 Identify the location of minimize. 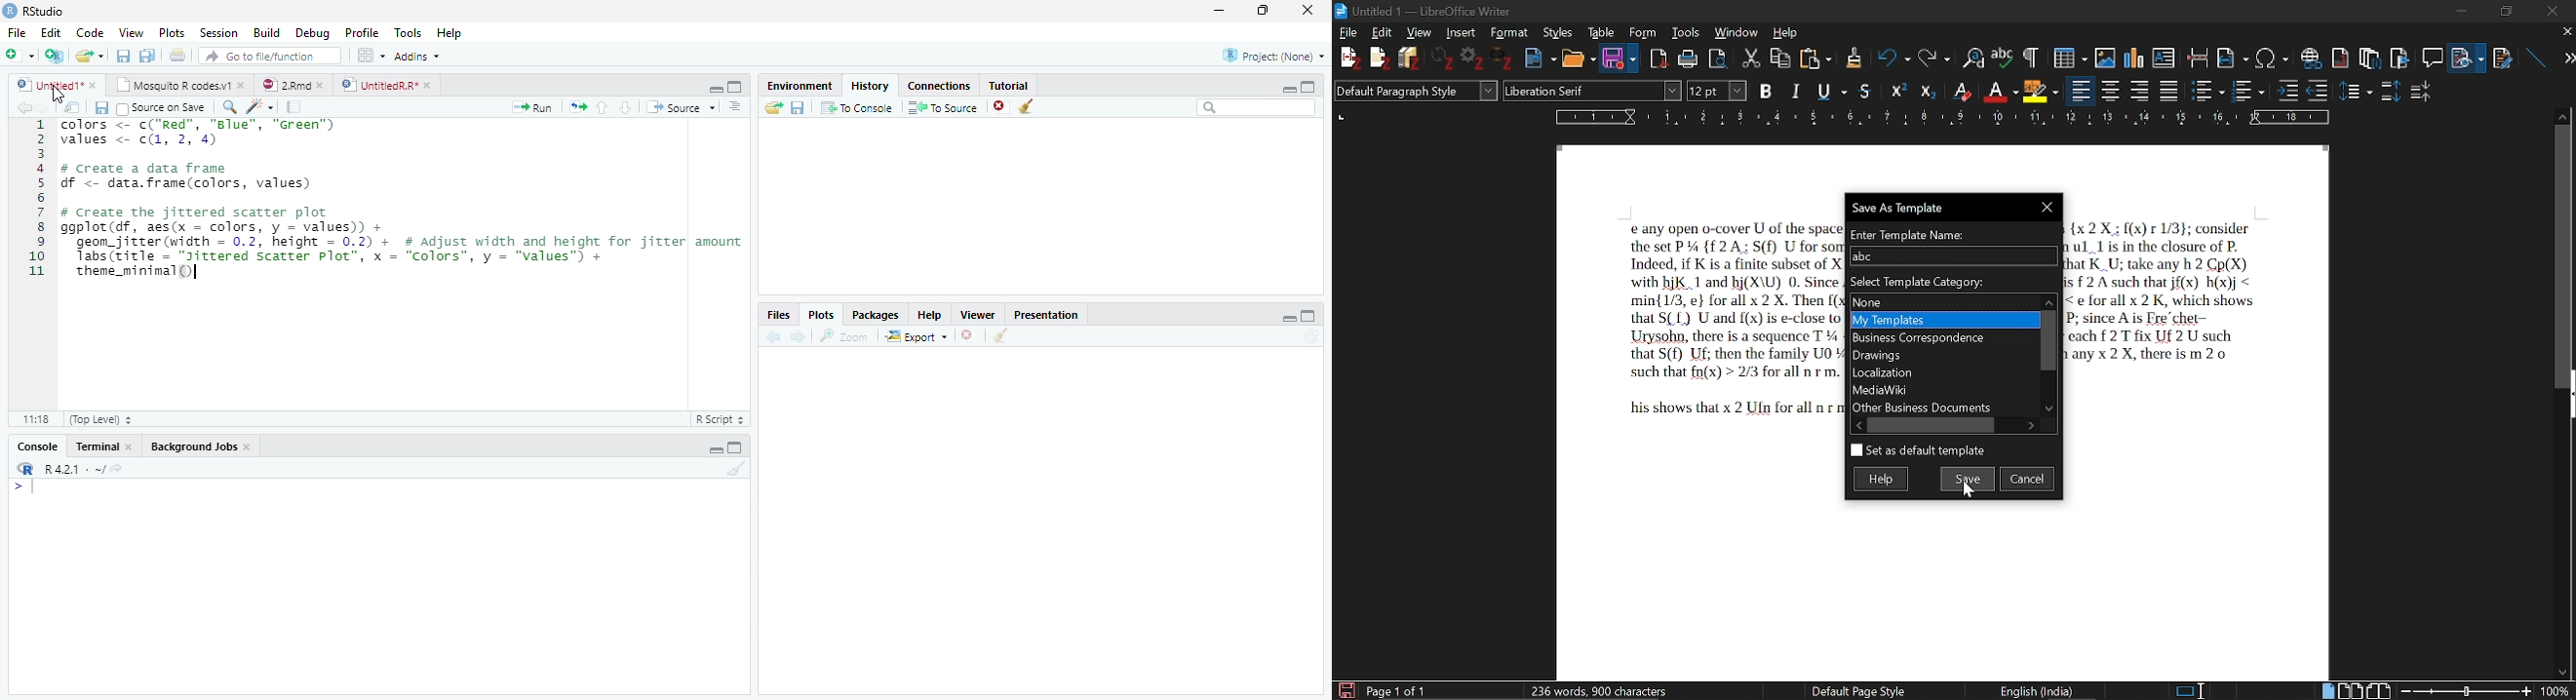
(1220, 10).